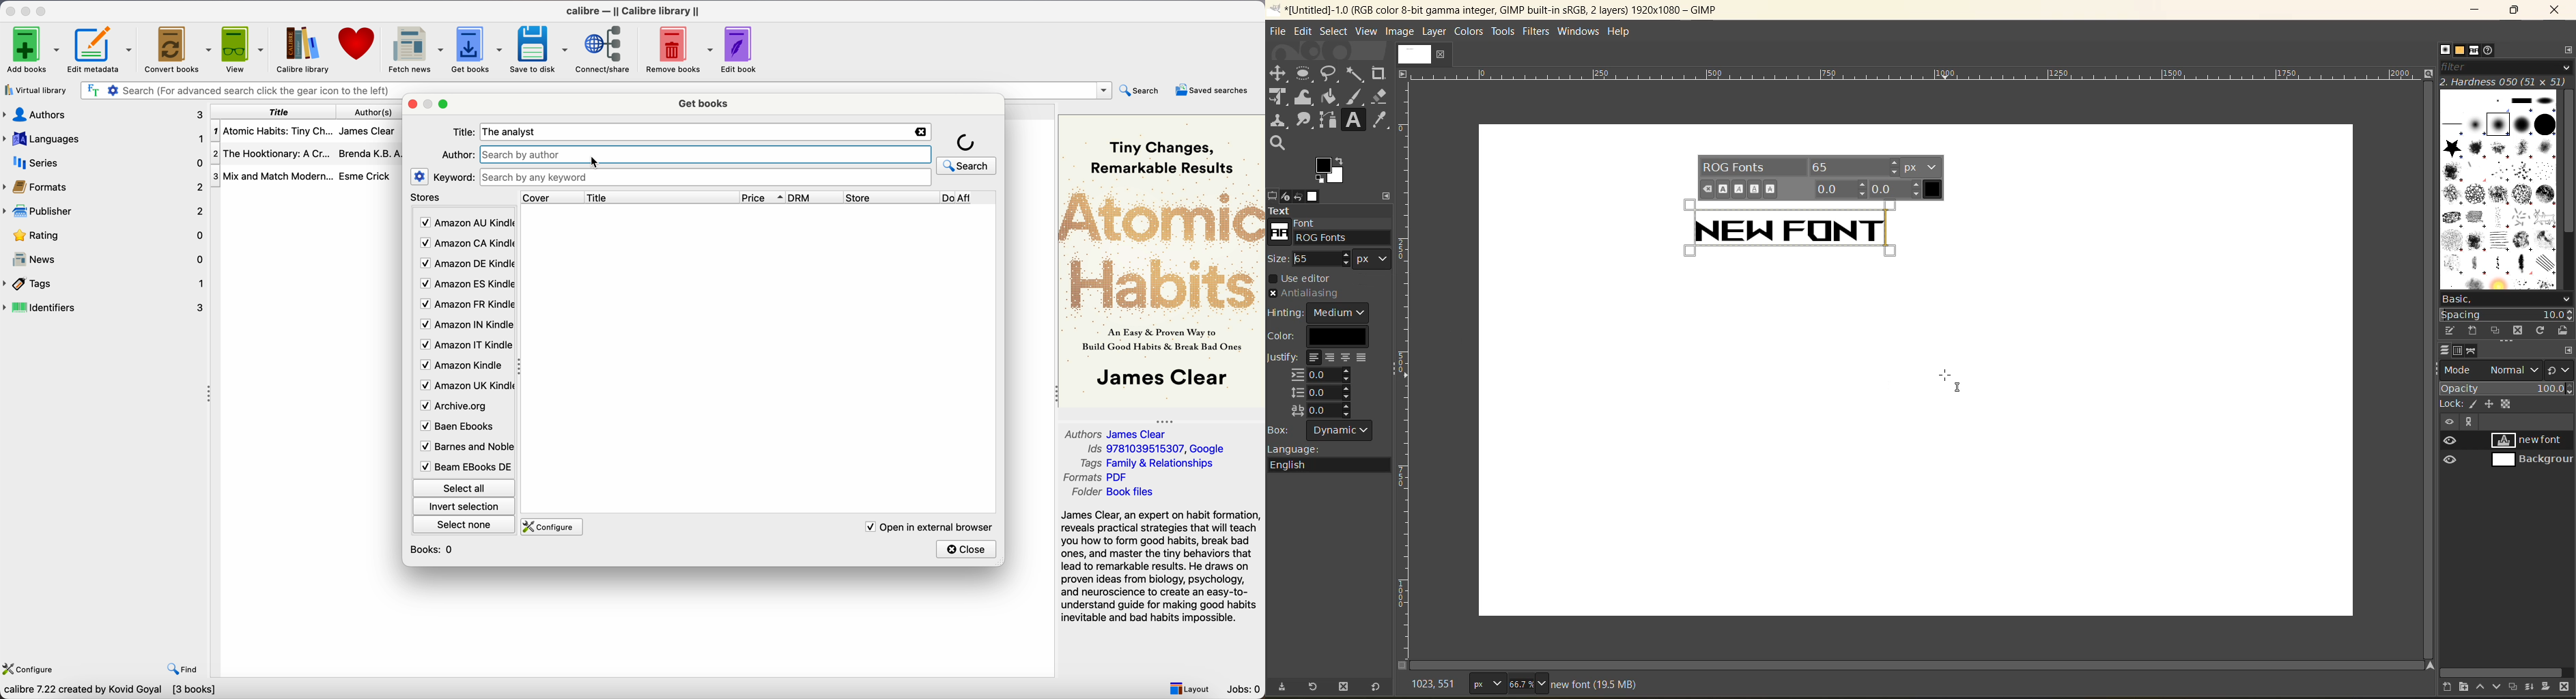  I want to click on title, so click(660, 197).